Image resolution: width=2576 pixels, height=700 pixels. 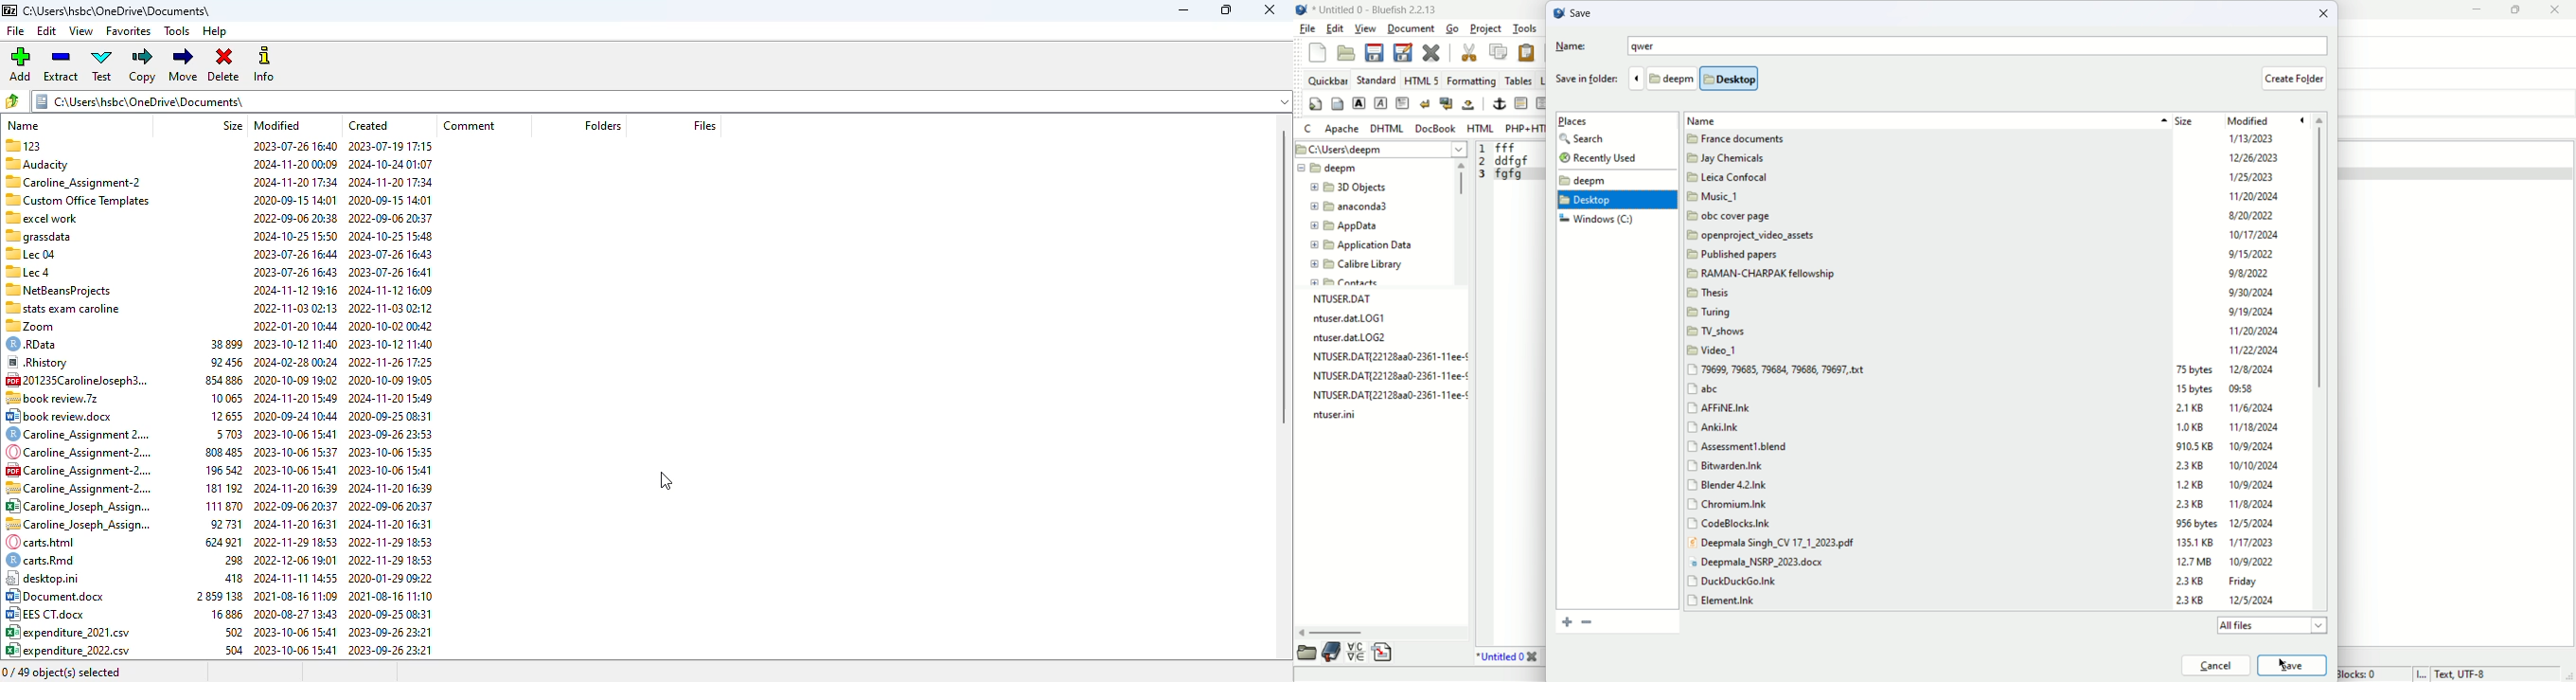 What do you see at coordinates (2255, 360) in the screenshot?
I see `date modified` at bounding box center [2255, 360].